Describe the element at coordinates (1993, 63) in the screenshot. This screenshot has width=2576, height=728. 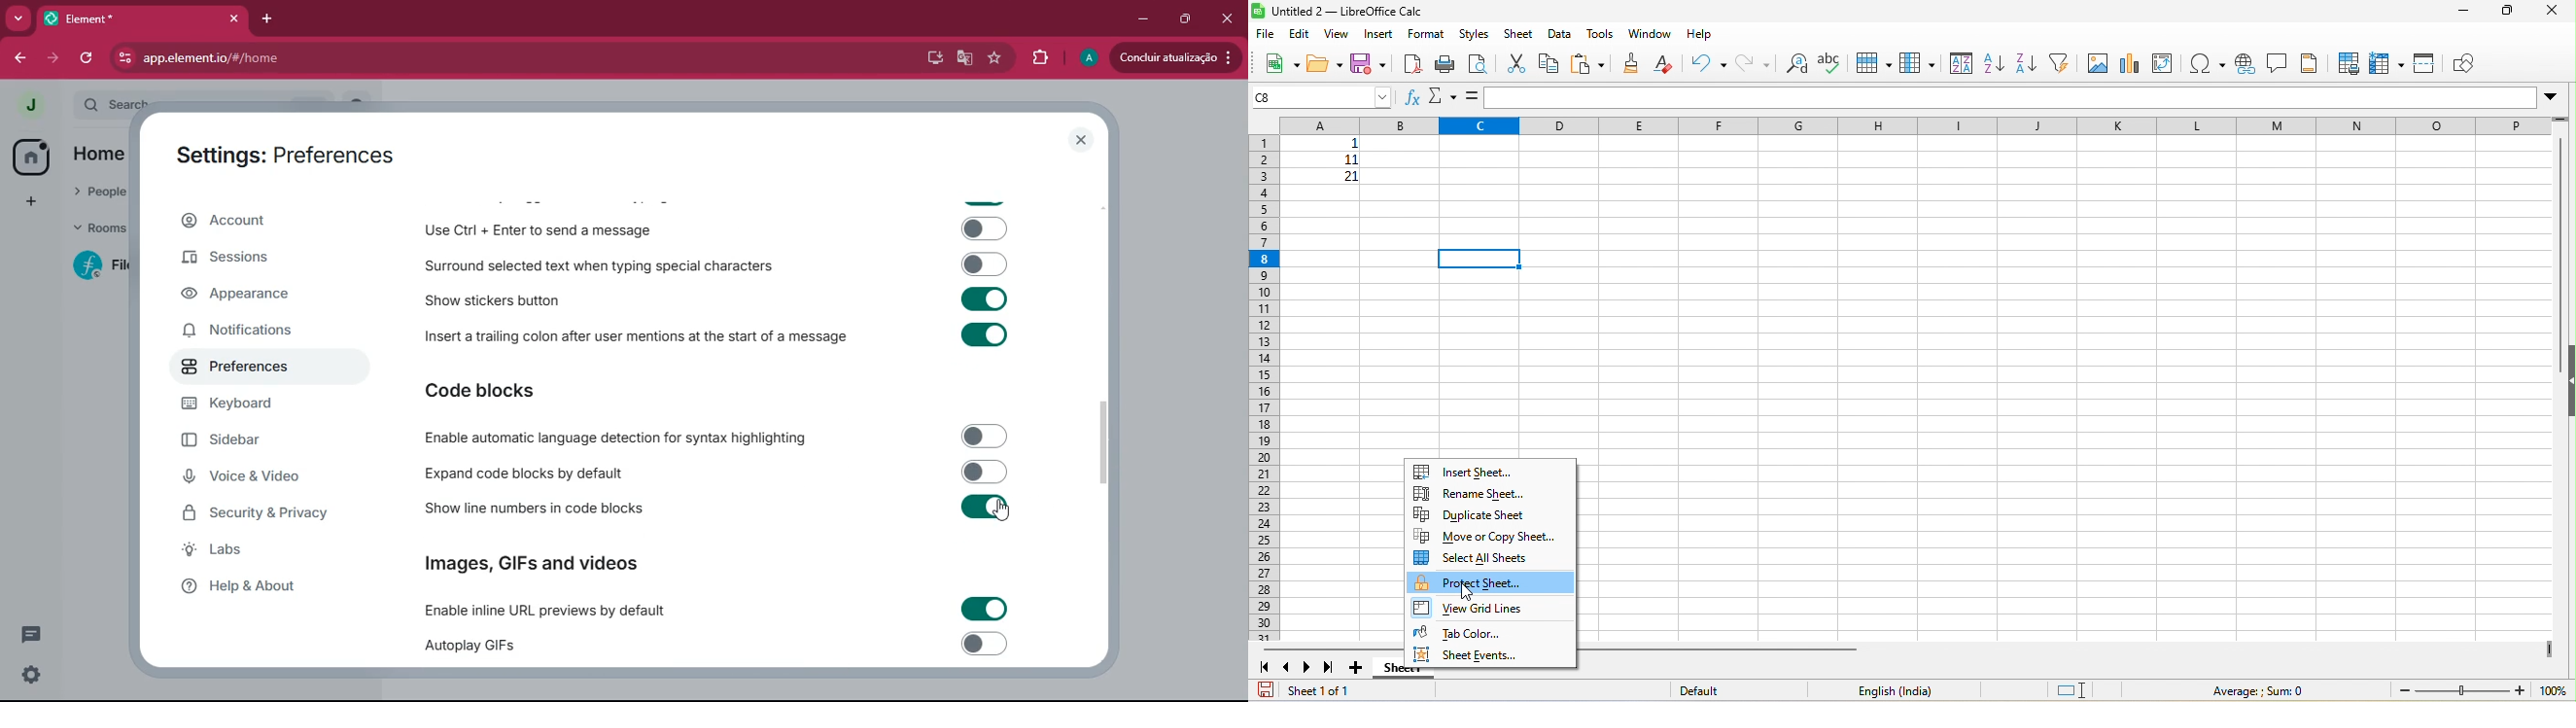
I see `sort ascending` at that location.